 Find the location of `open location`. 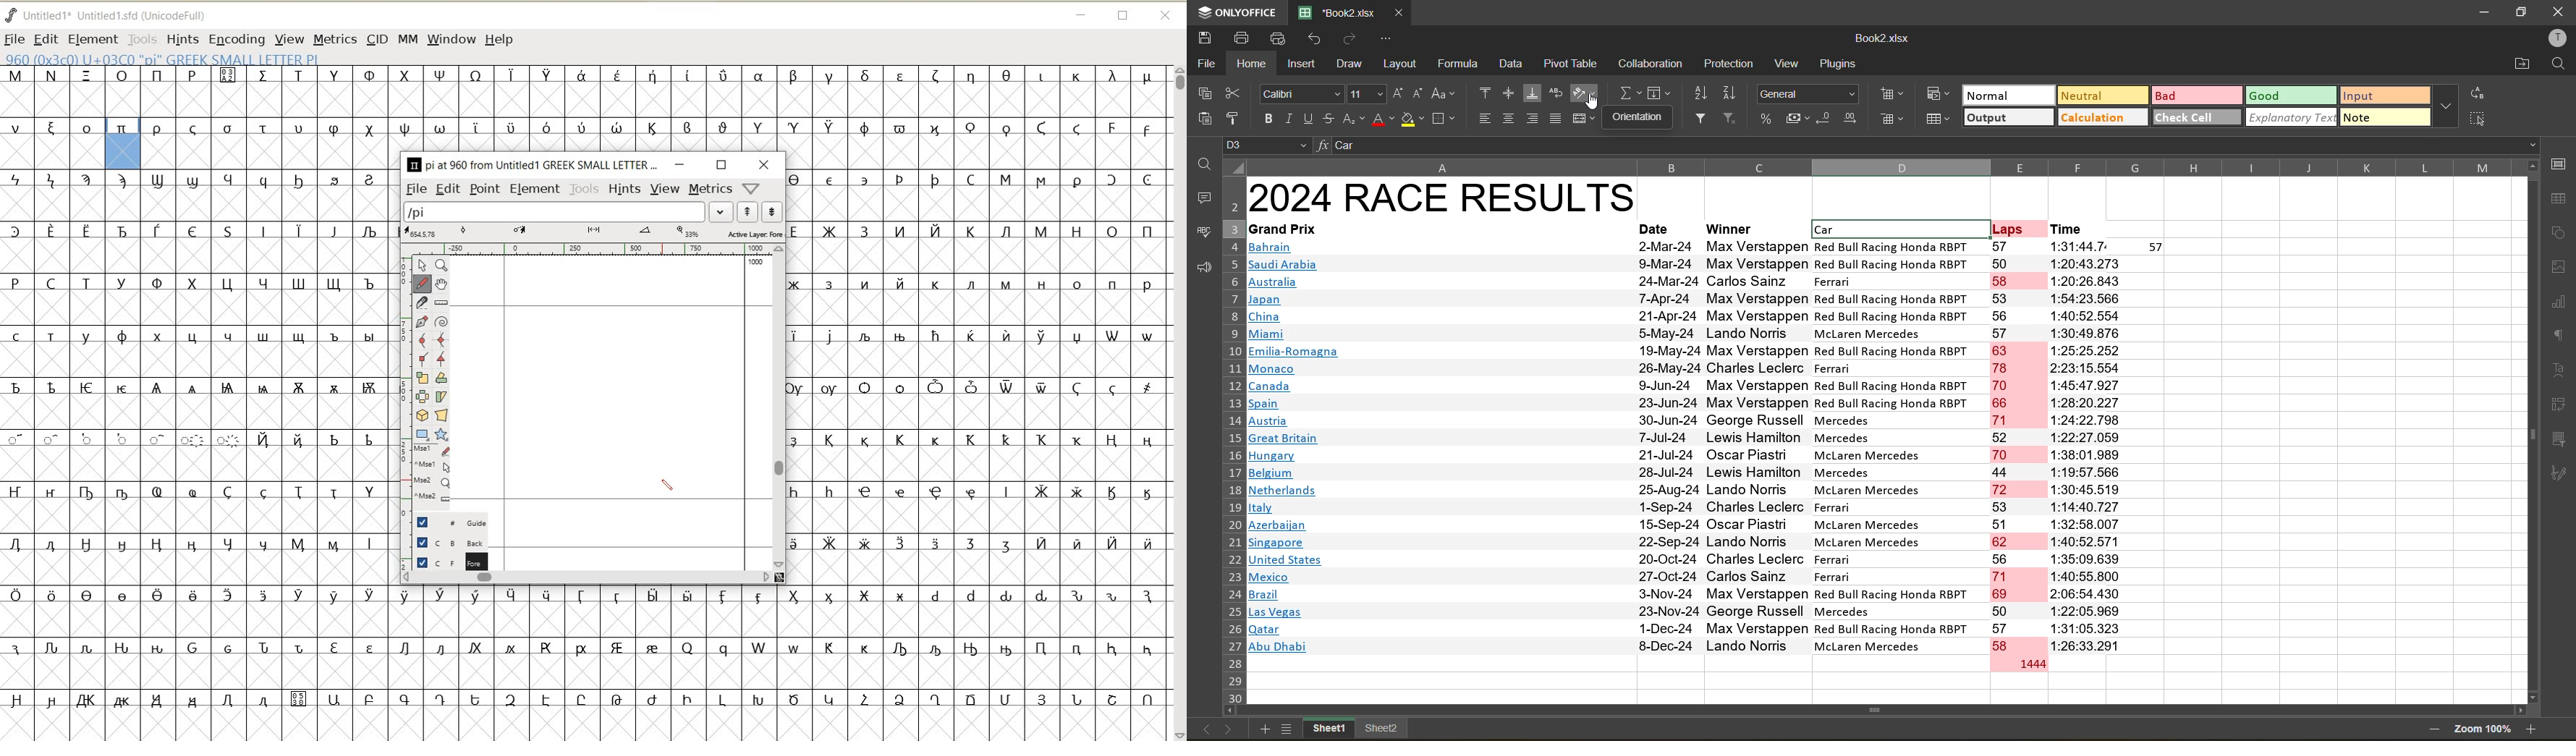

open location is located at coordinates (2522, 66).